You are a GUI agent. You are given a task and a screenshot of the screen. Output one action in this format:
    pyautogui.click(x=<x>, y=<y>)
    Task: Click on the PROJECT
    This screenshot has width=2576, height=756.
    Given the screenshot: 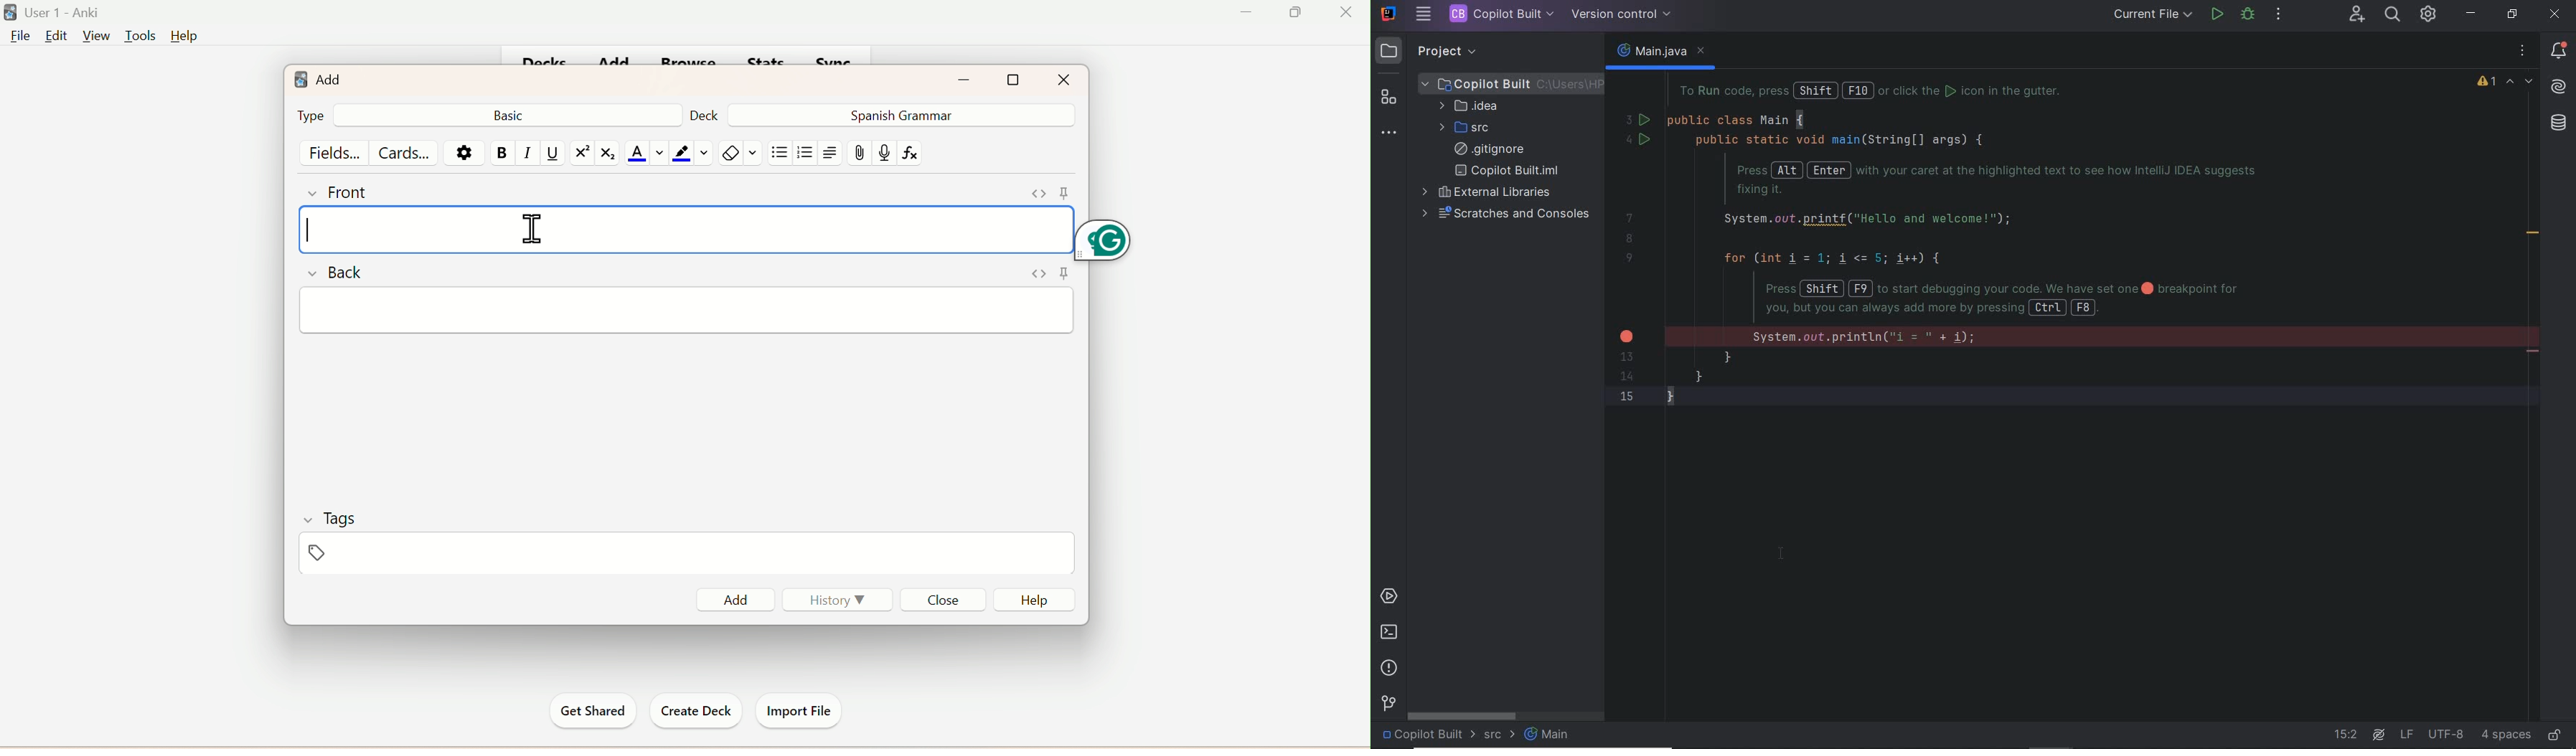 What is the action you would take?
    pyautogui.click(x=1434, y=50)
    